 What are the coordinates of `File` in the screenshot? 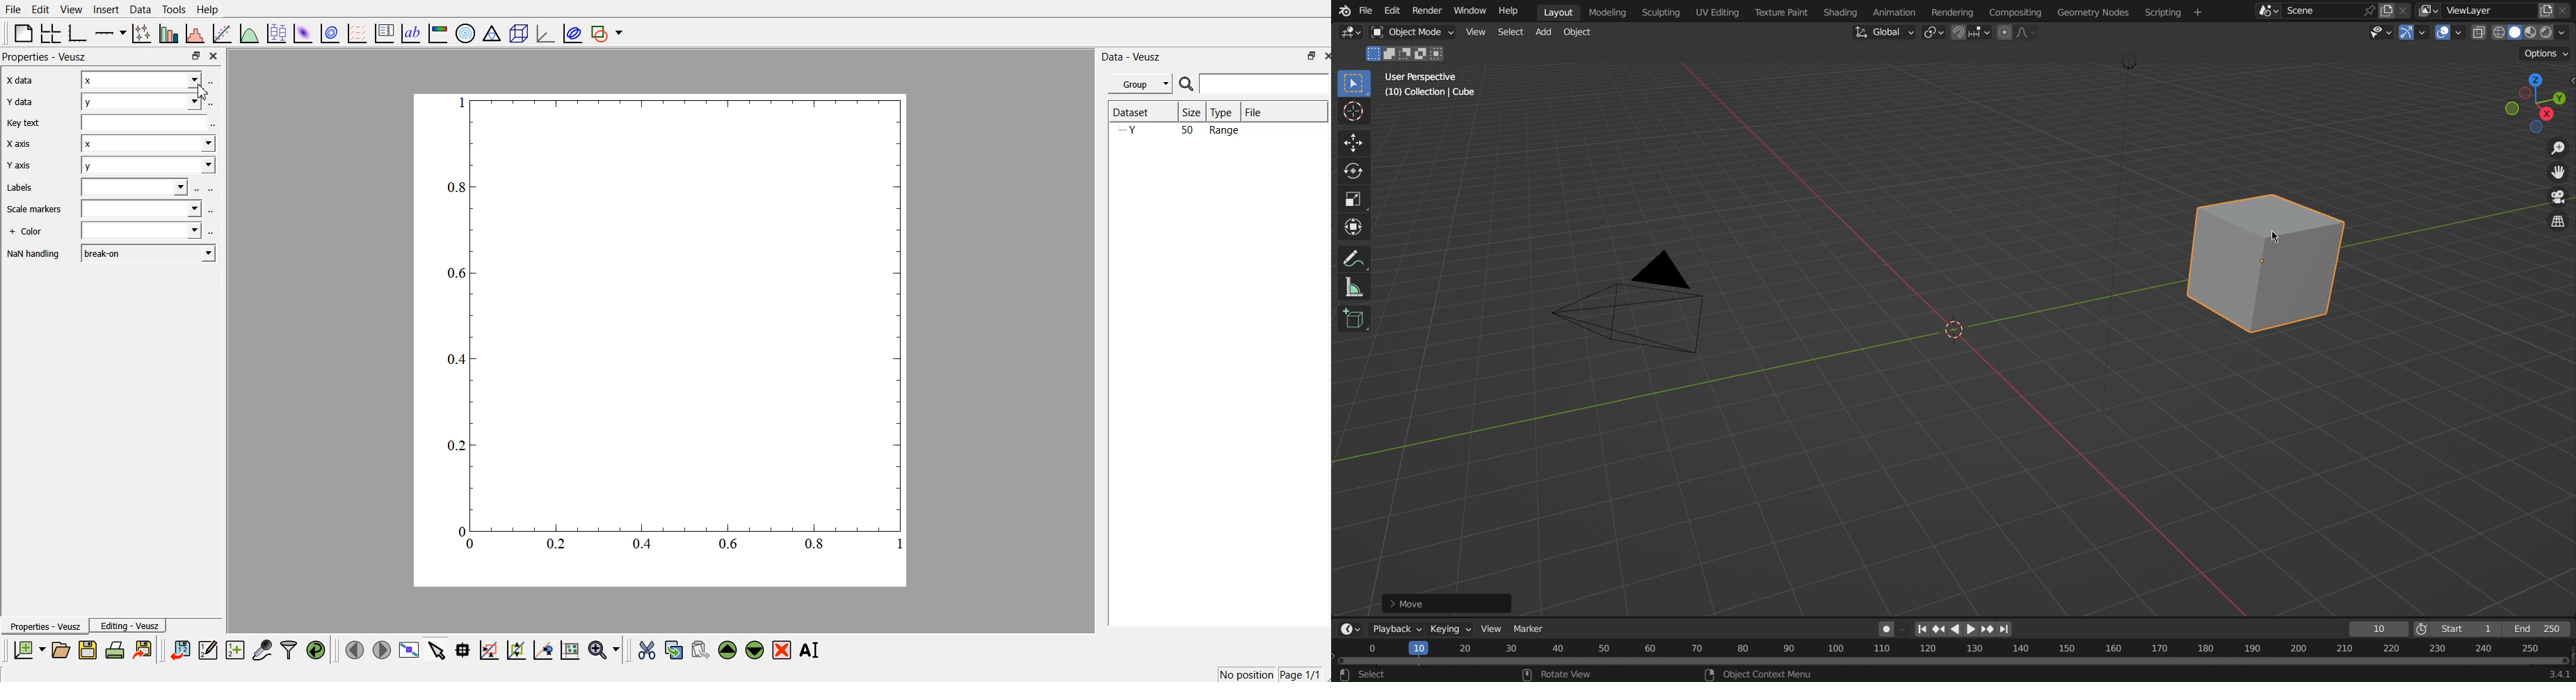 It's located at (1258, 110).